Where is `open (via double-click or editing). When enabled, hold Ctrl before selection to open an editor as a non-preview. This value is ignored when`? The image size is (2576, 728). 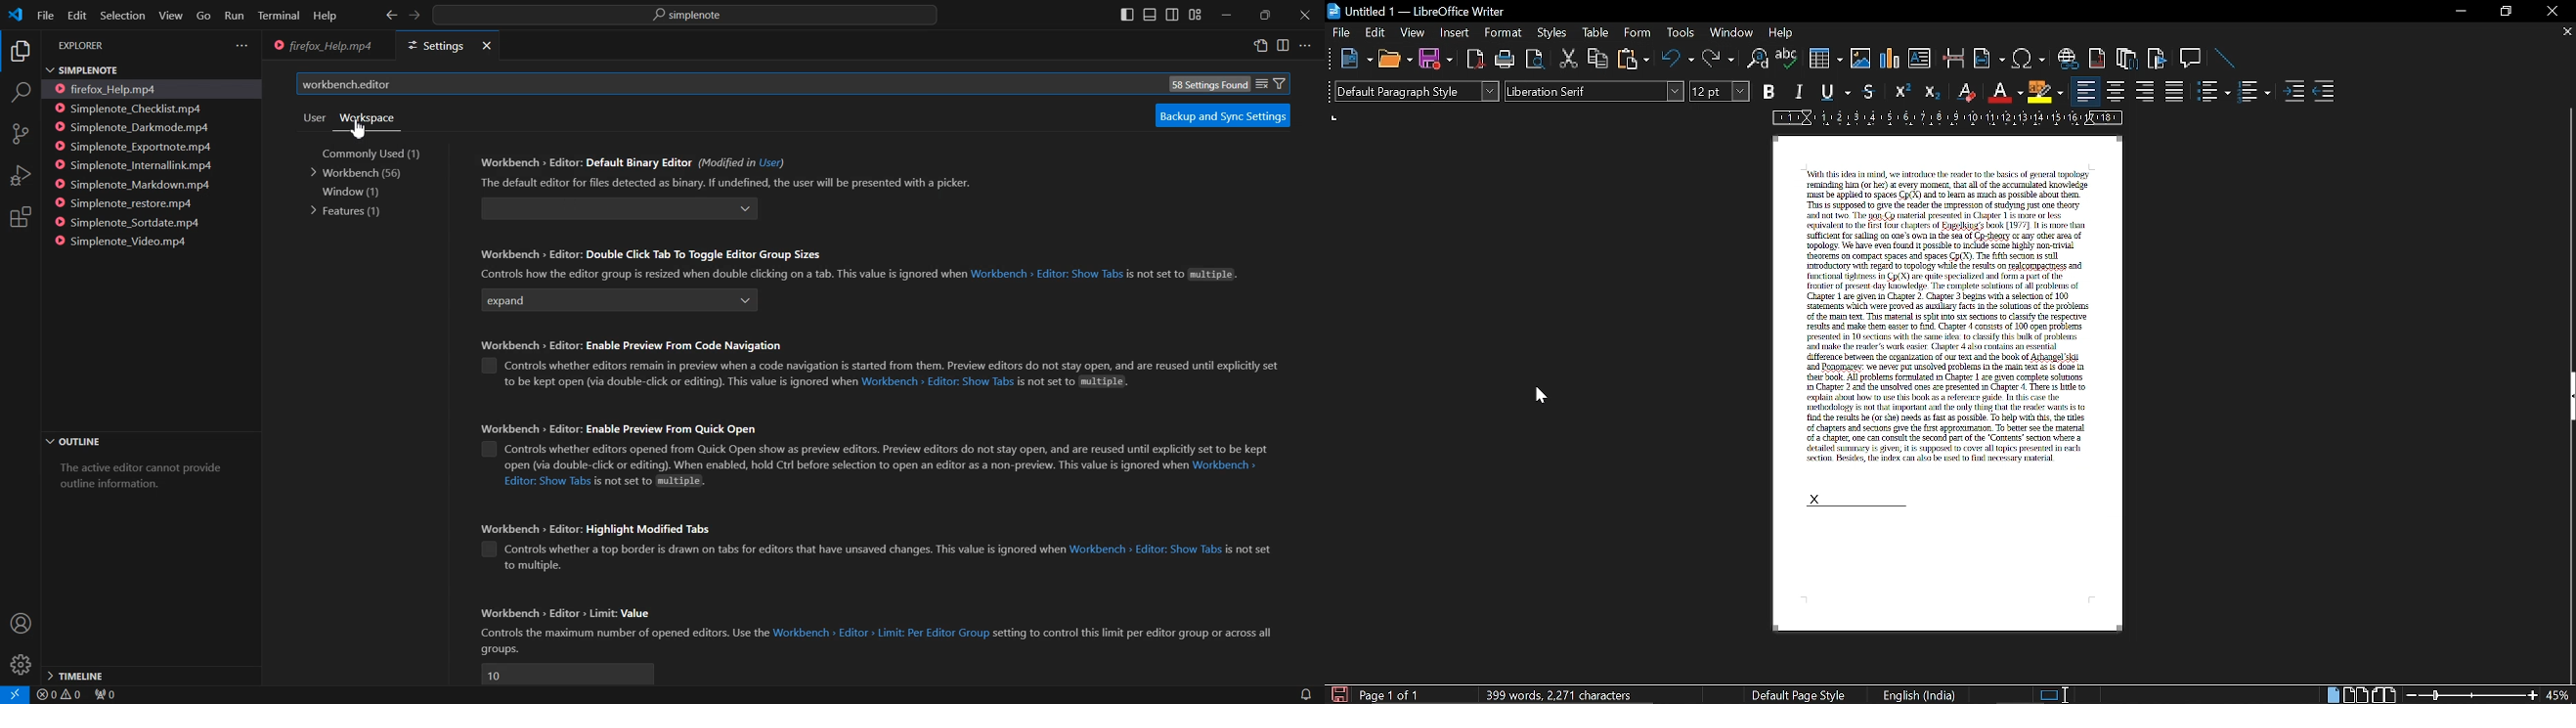
open (via double-click or editing). When enabled, hold Ctrl before selection to open an editor as a non-preview. This value is ignored when is located at coordinates (844, 466).